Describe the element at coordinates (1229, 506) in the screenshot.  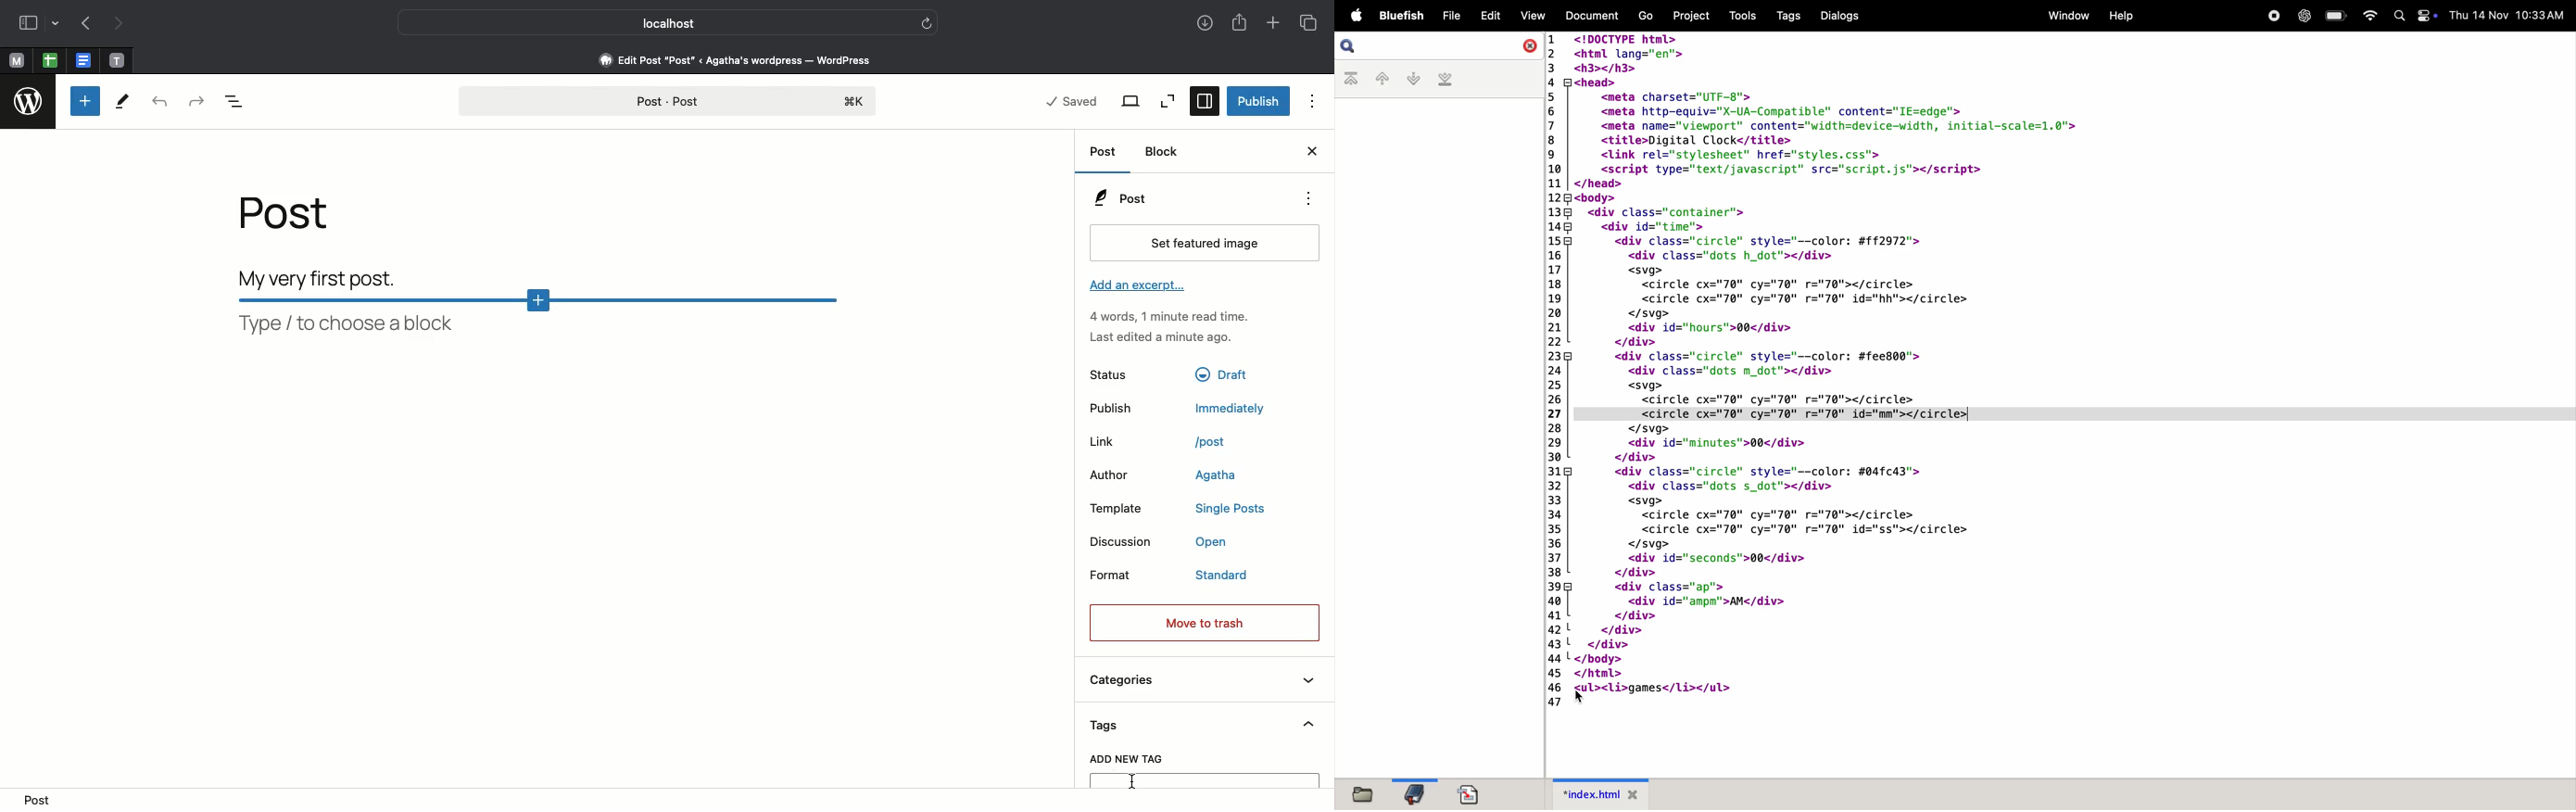
I see `single posts` at that location.